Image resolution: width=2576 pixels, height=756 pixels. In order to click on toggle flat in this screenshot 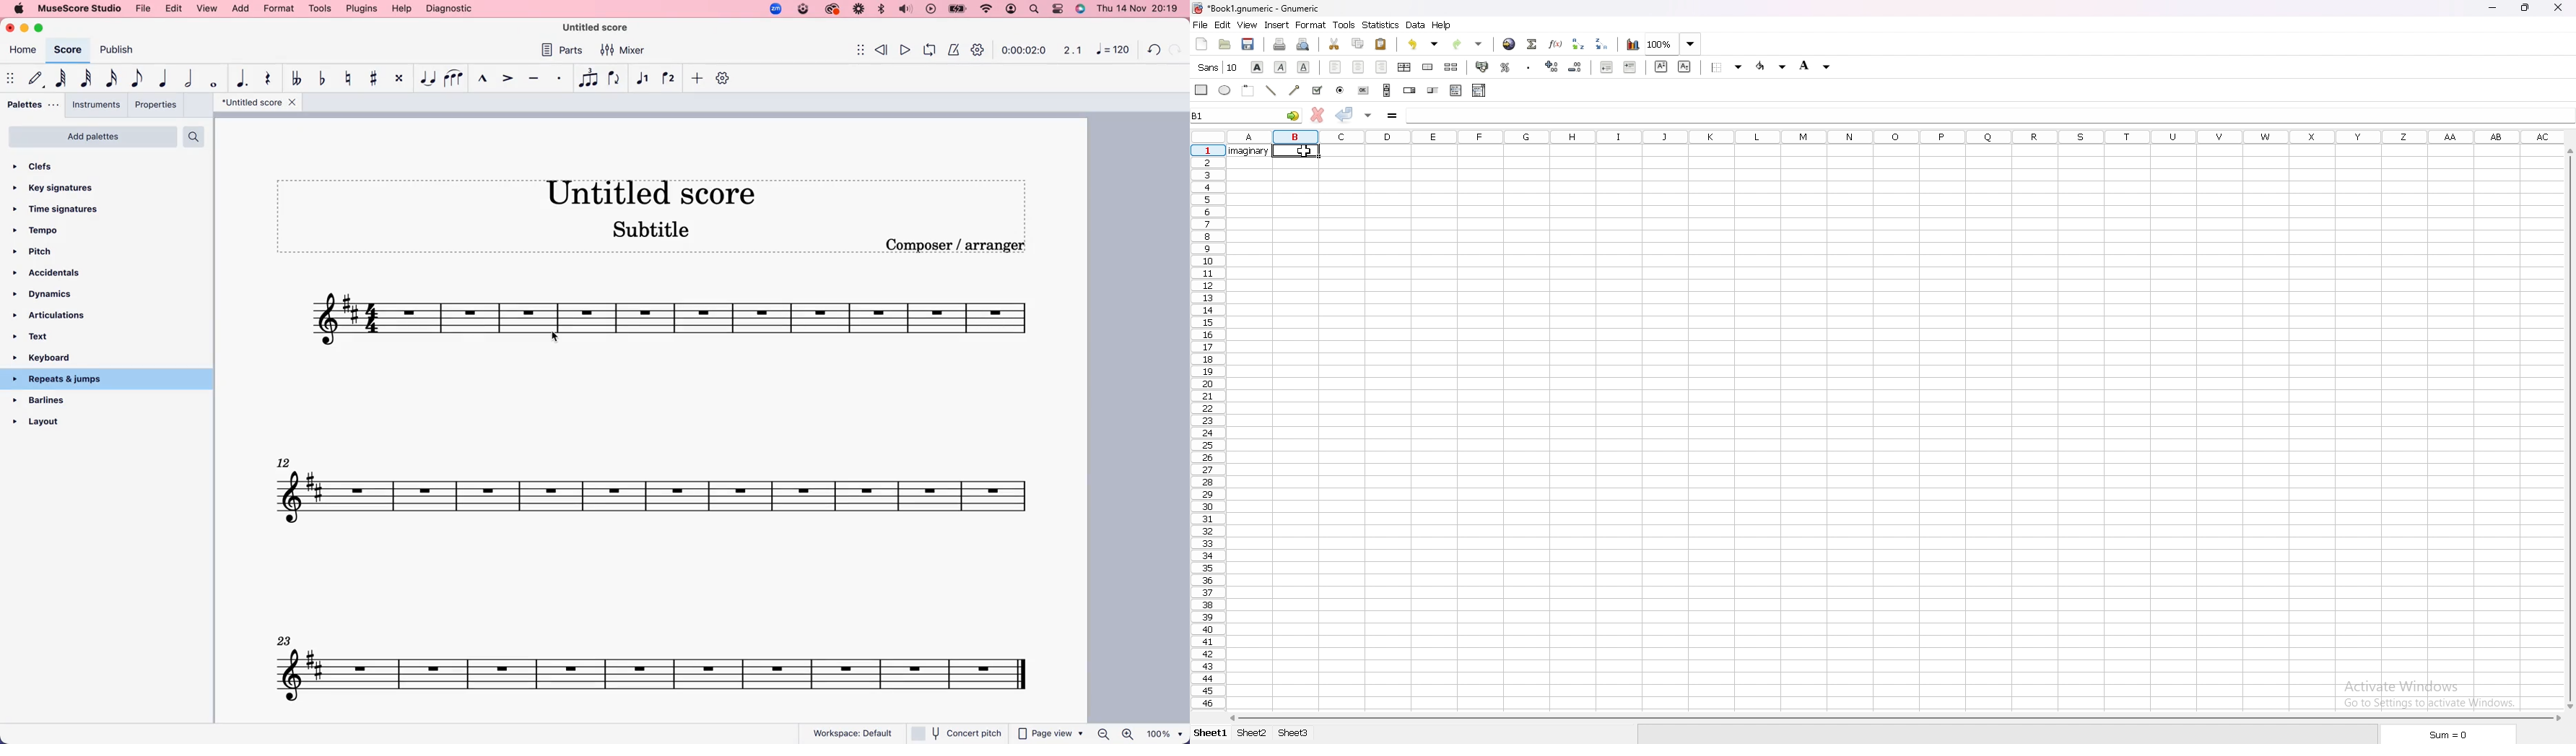, I will do `click(324, 79)`.